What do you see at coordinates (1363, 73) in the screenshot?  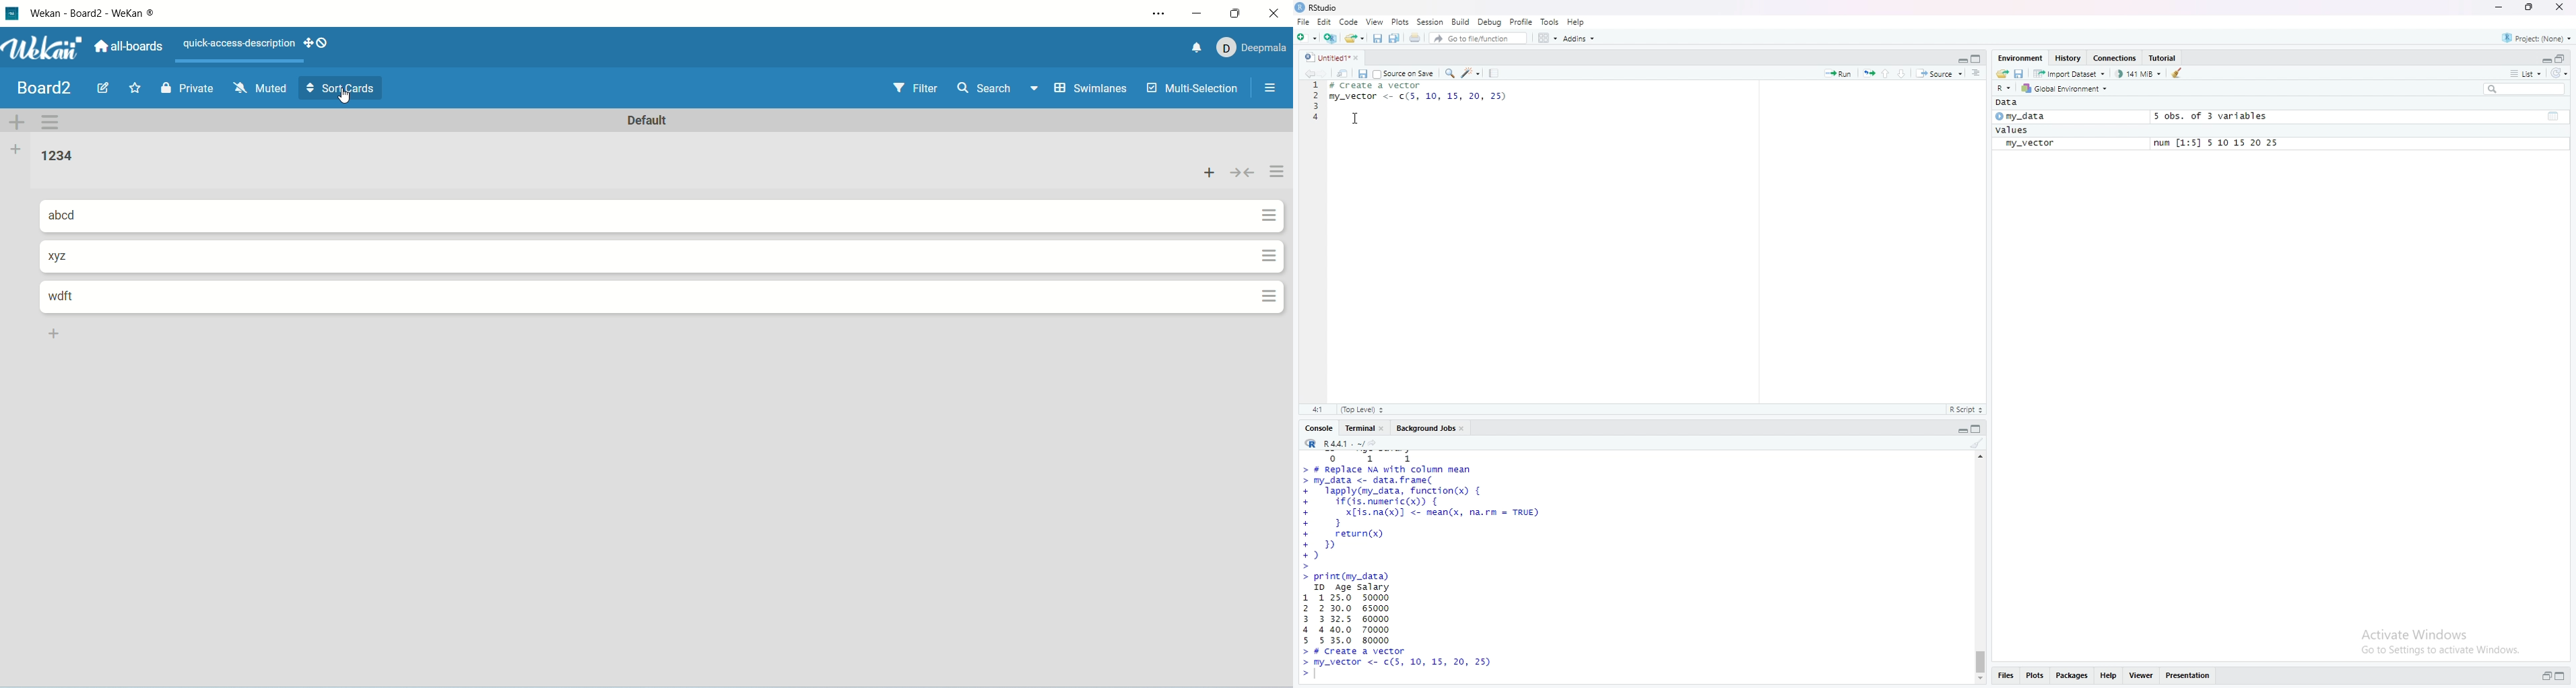 I see `save current document` at bounding box center [1363, 73].